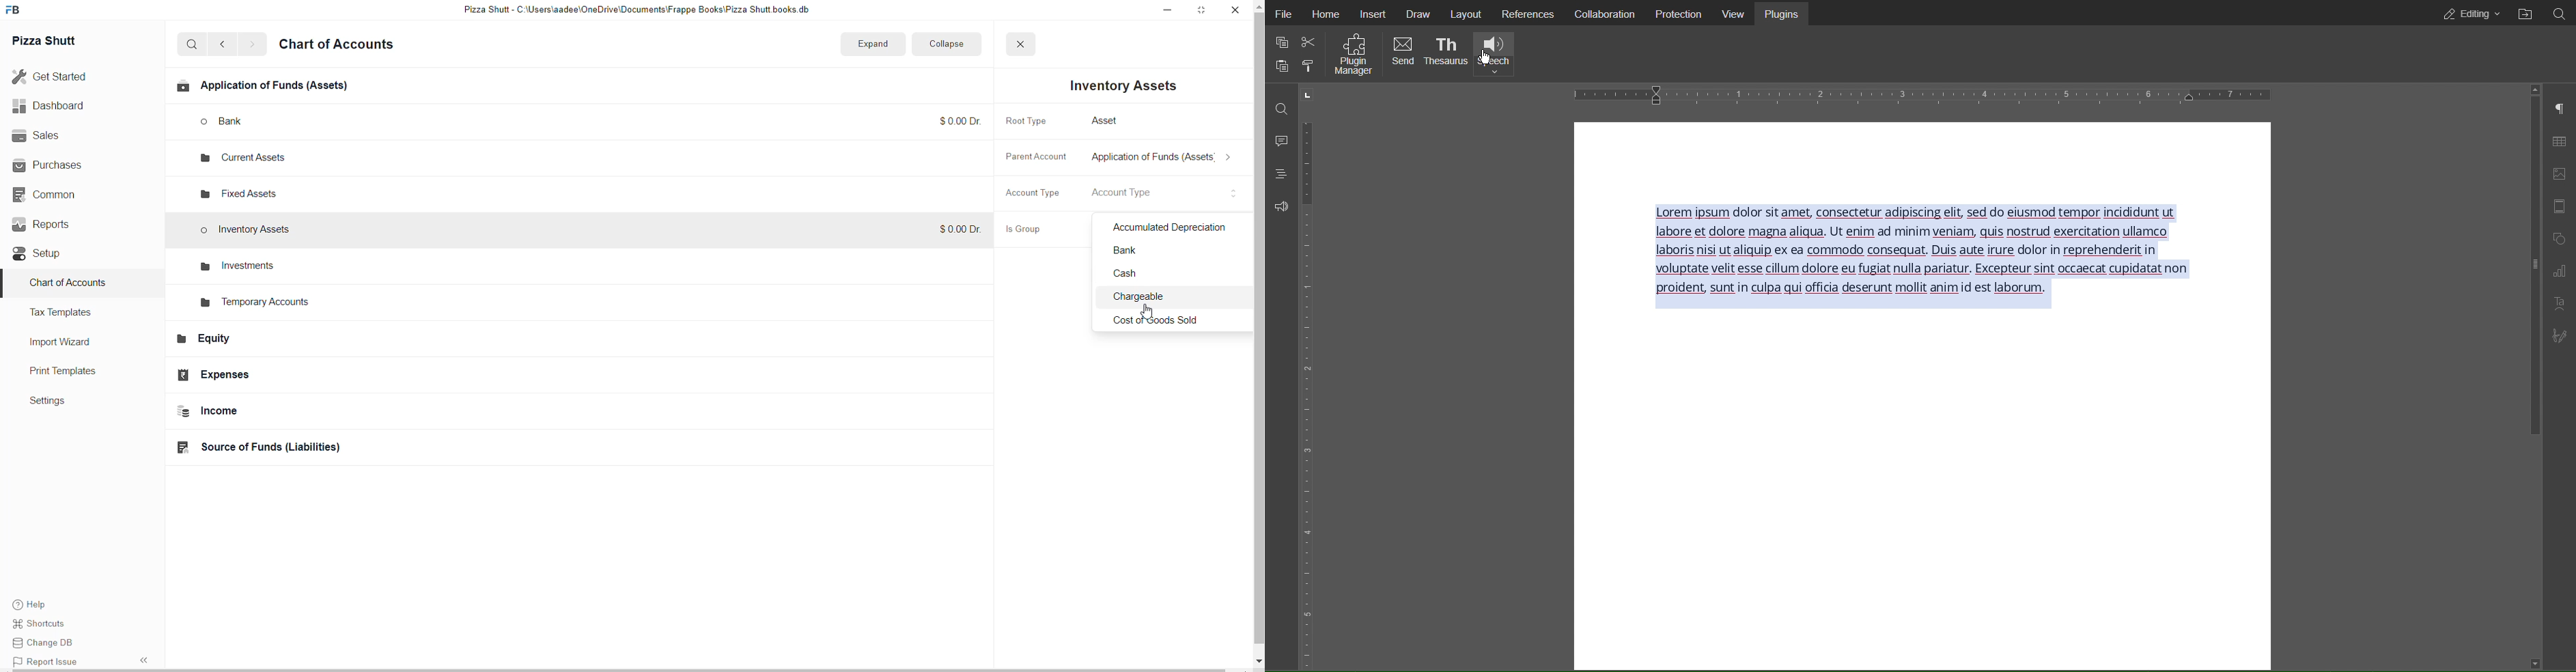 The height and width of the screenshot is (672, 2576). What do you see at coordinates (2557, 335) in the screenshot?
I see `Signature` at bounding box center [2557, 335].